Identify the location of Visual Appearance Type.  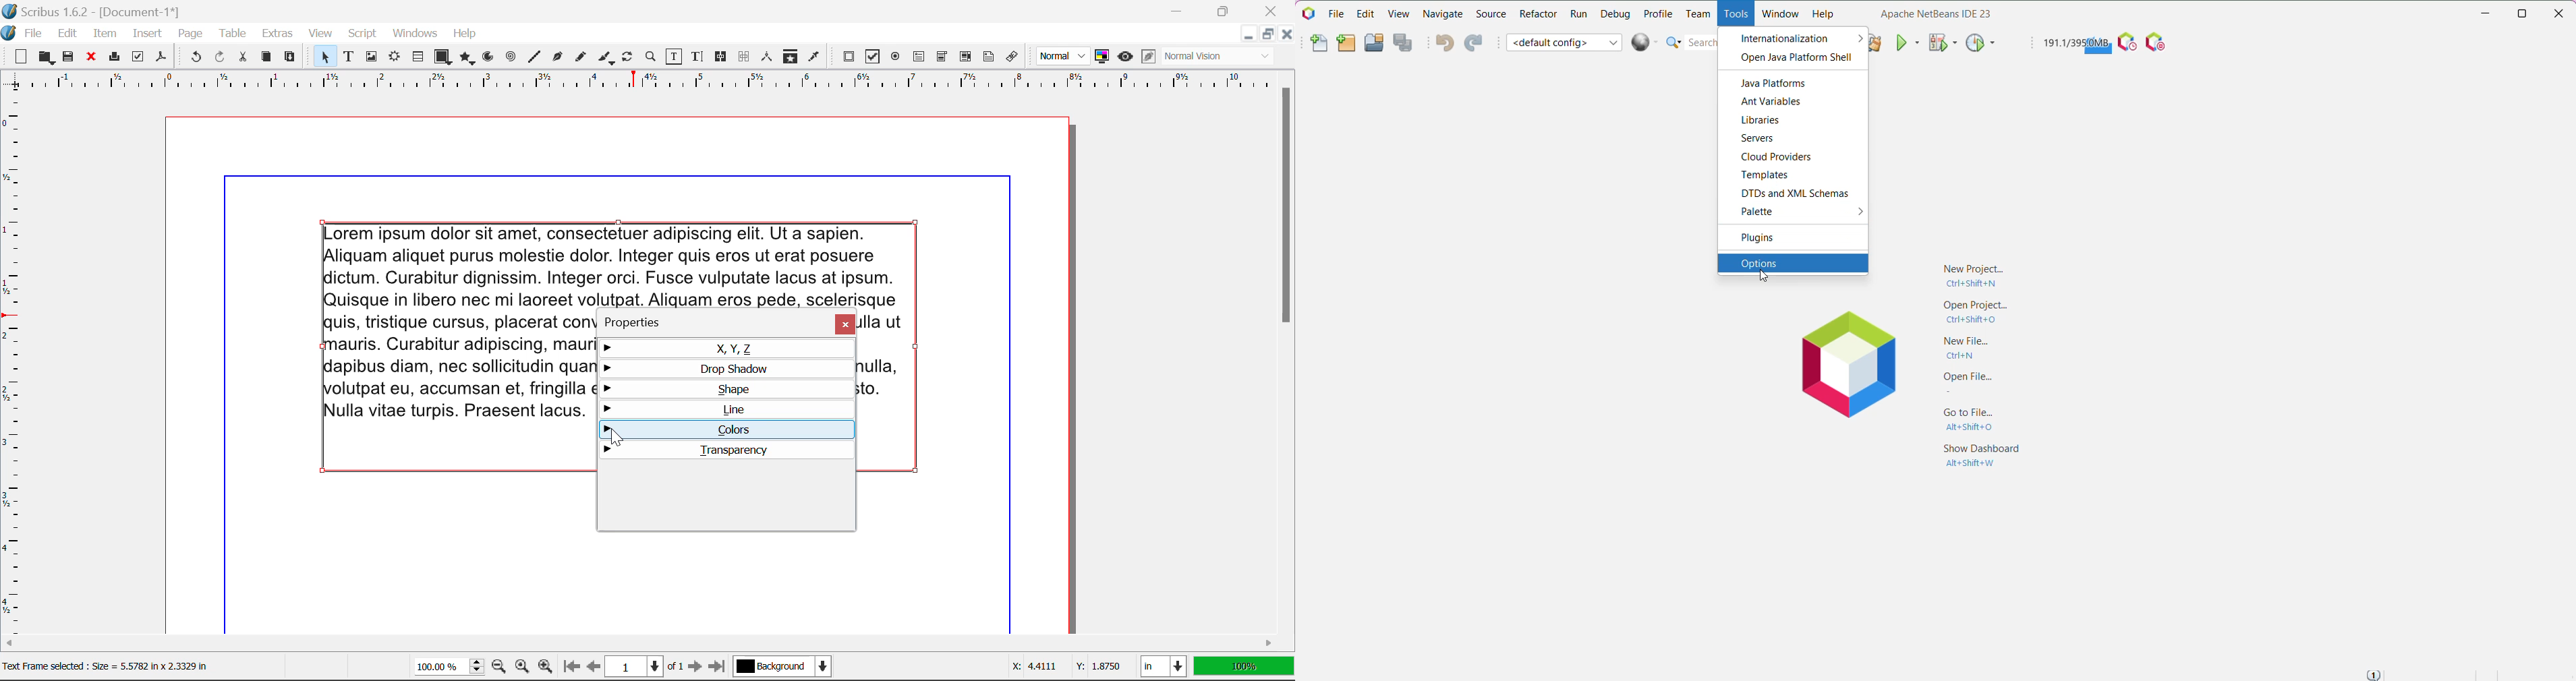
(1219, 57).